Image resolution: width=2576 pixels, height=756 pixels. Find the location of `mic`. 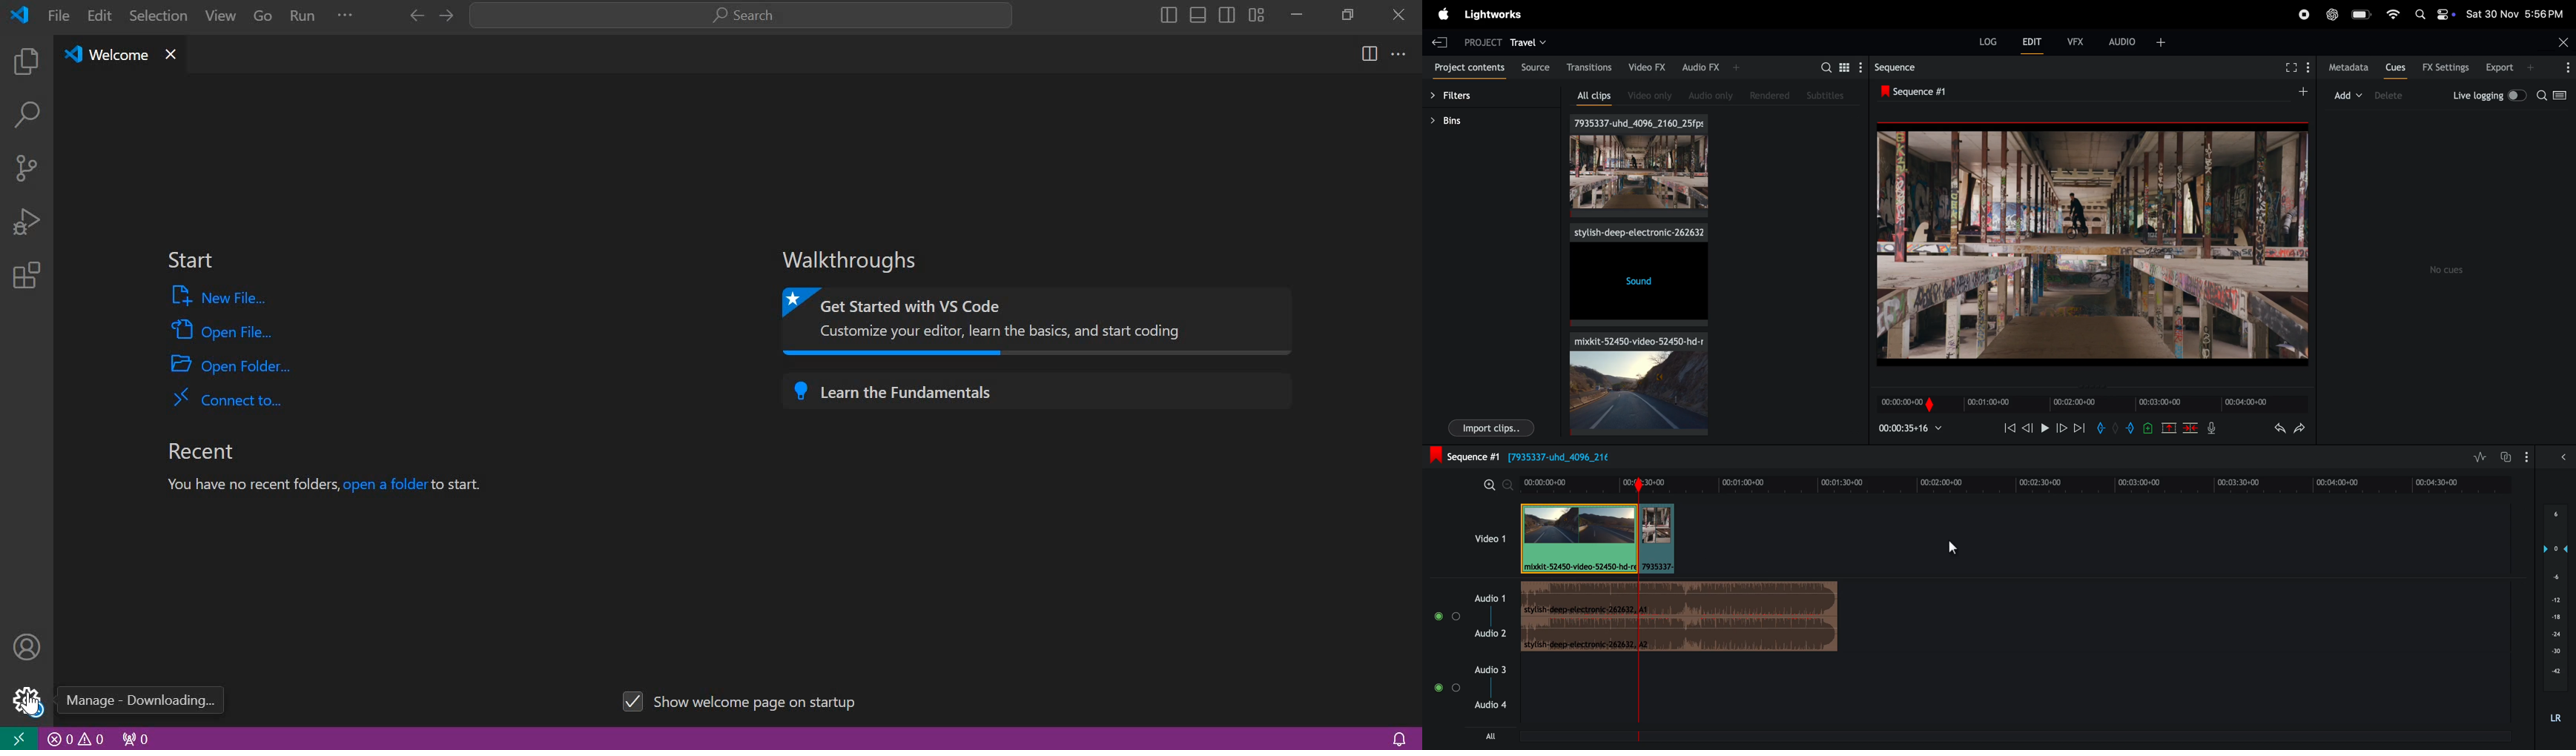

mic is located at coordinates (2211, 430).